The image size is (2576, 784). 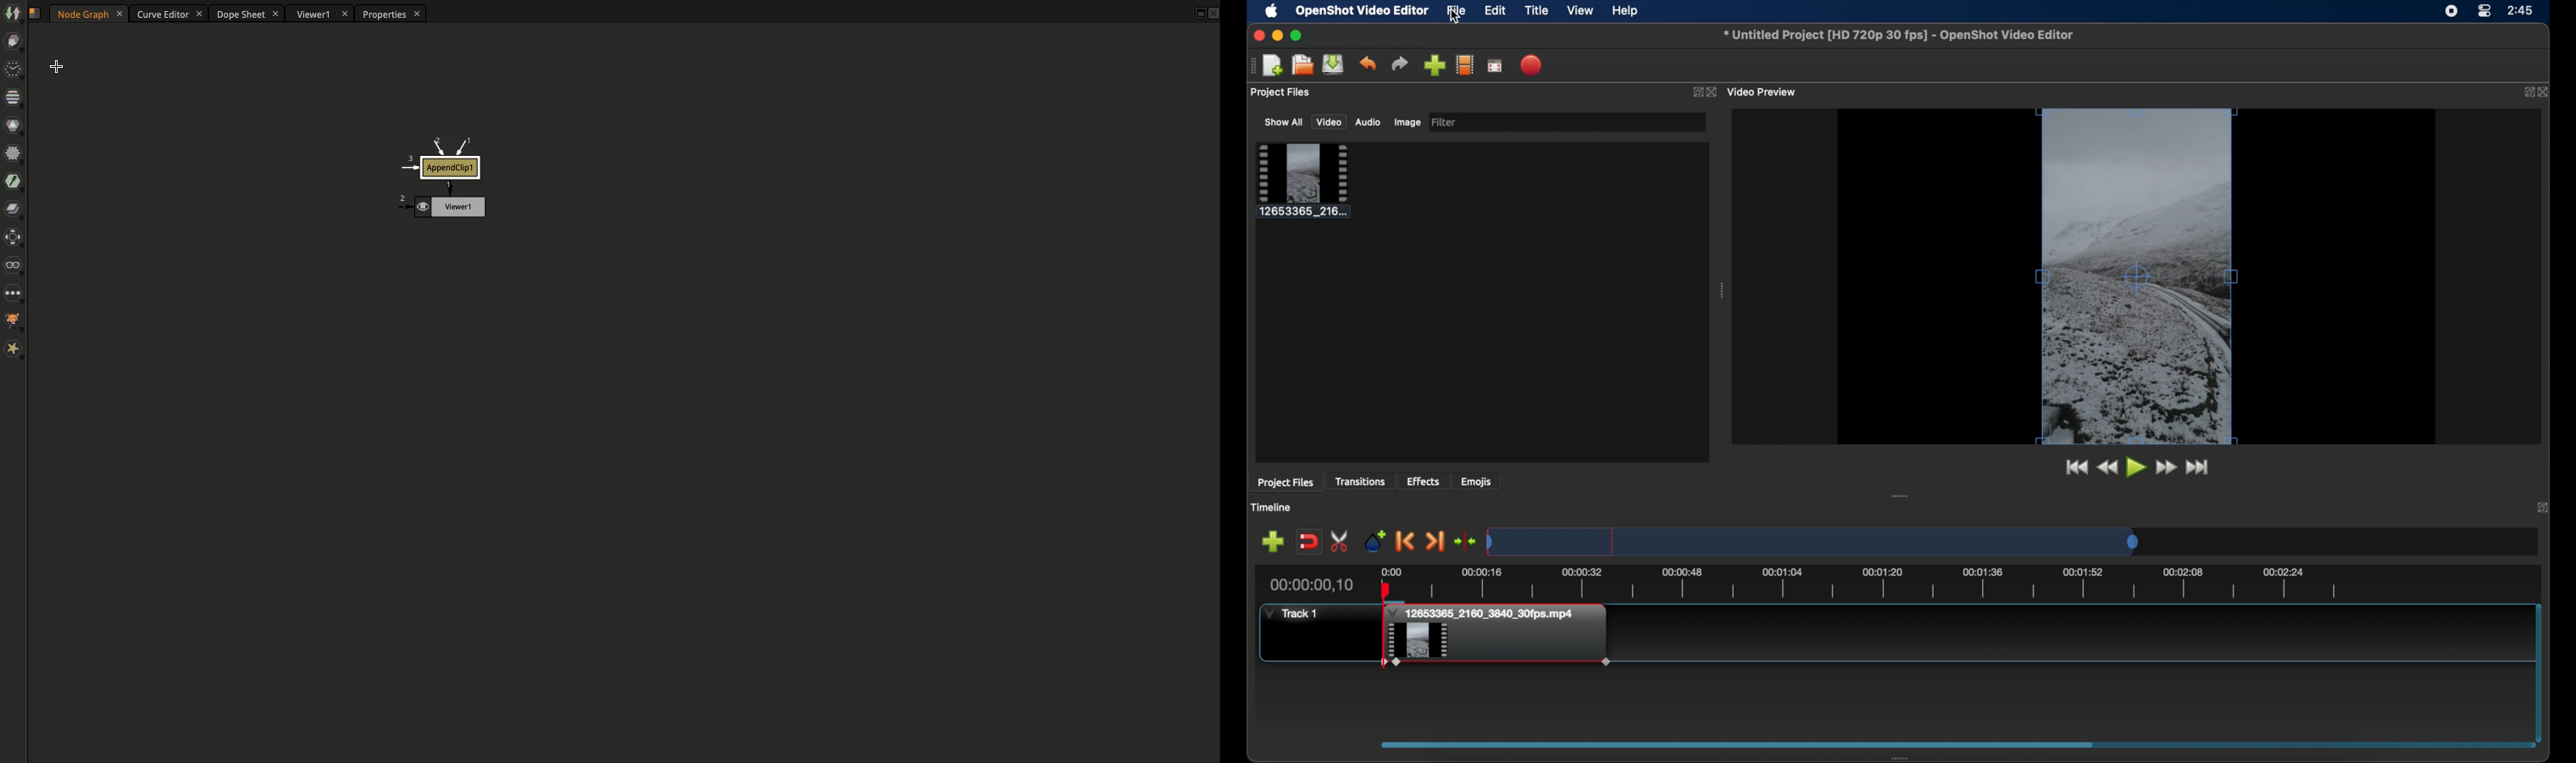 I want to click on current time indicator, so click(x=1316, y=584).